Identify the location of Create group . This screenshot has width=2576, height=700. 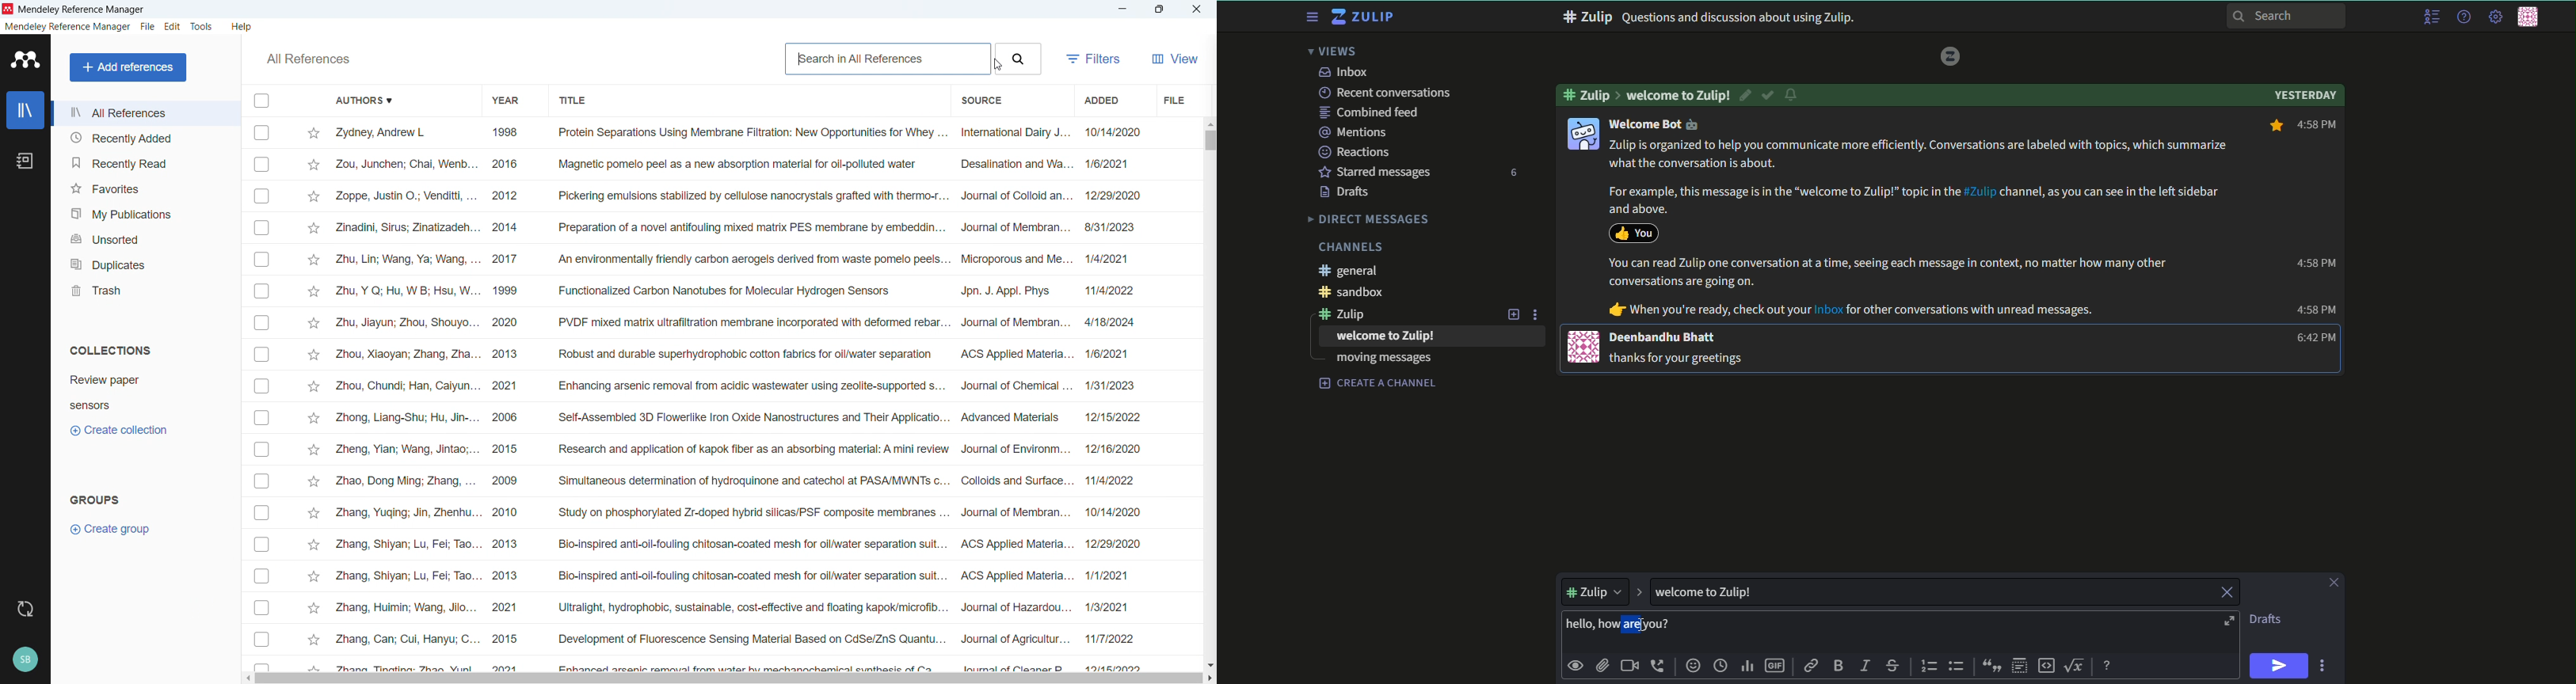
(113, 529).